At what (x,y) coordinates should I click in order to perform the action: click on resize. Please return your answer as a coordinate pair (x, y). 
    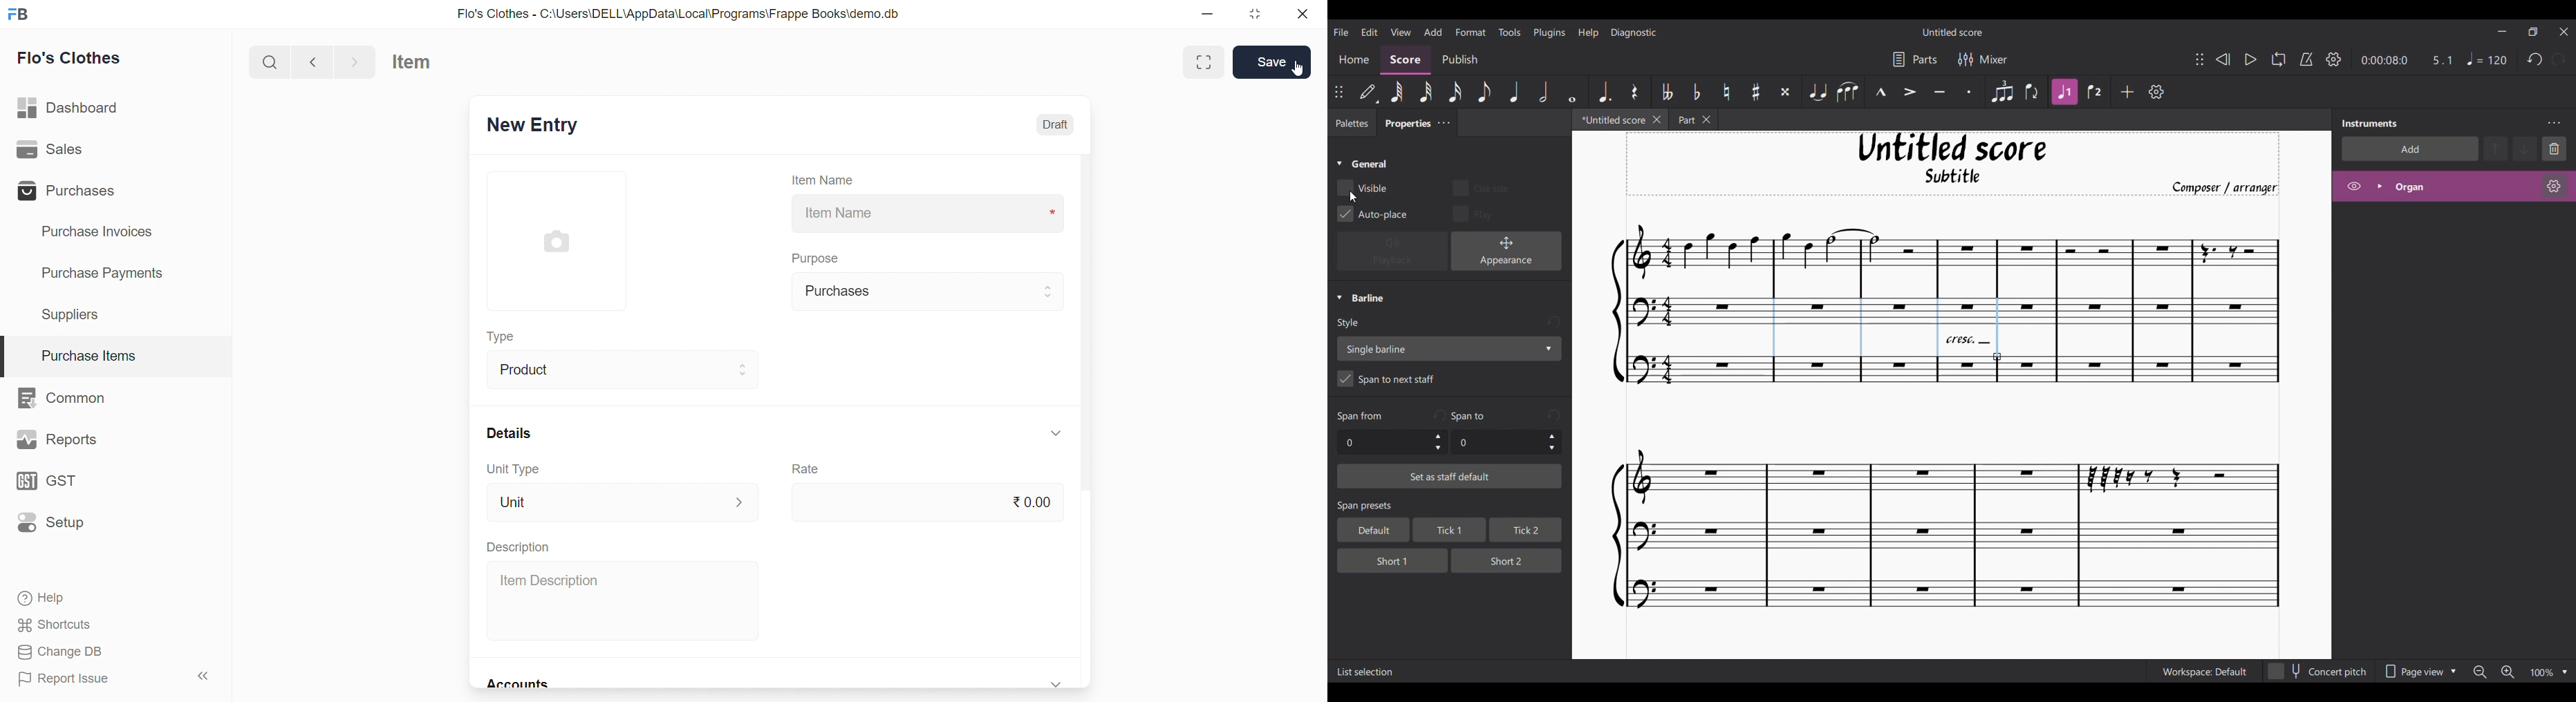
    Looking at the image, I should click on (1256, 14).